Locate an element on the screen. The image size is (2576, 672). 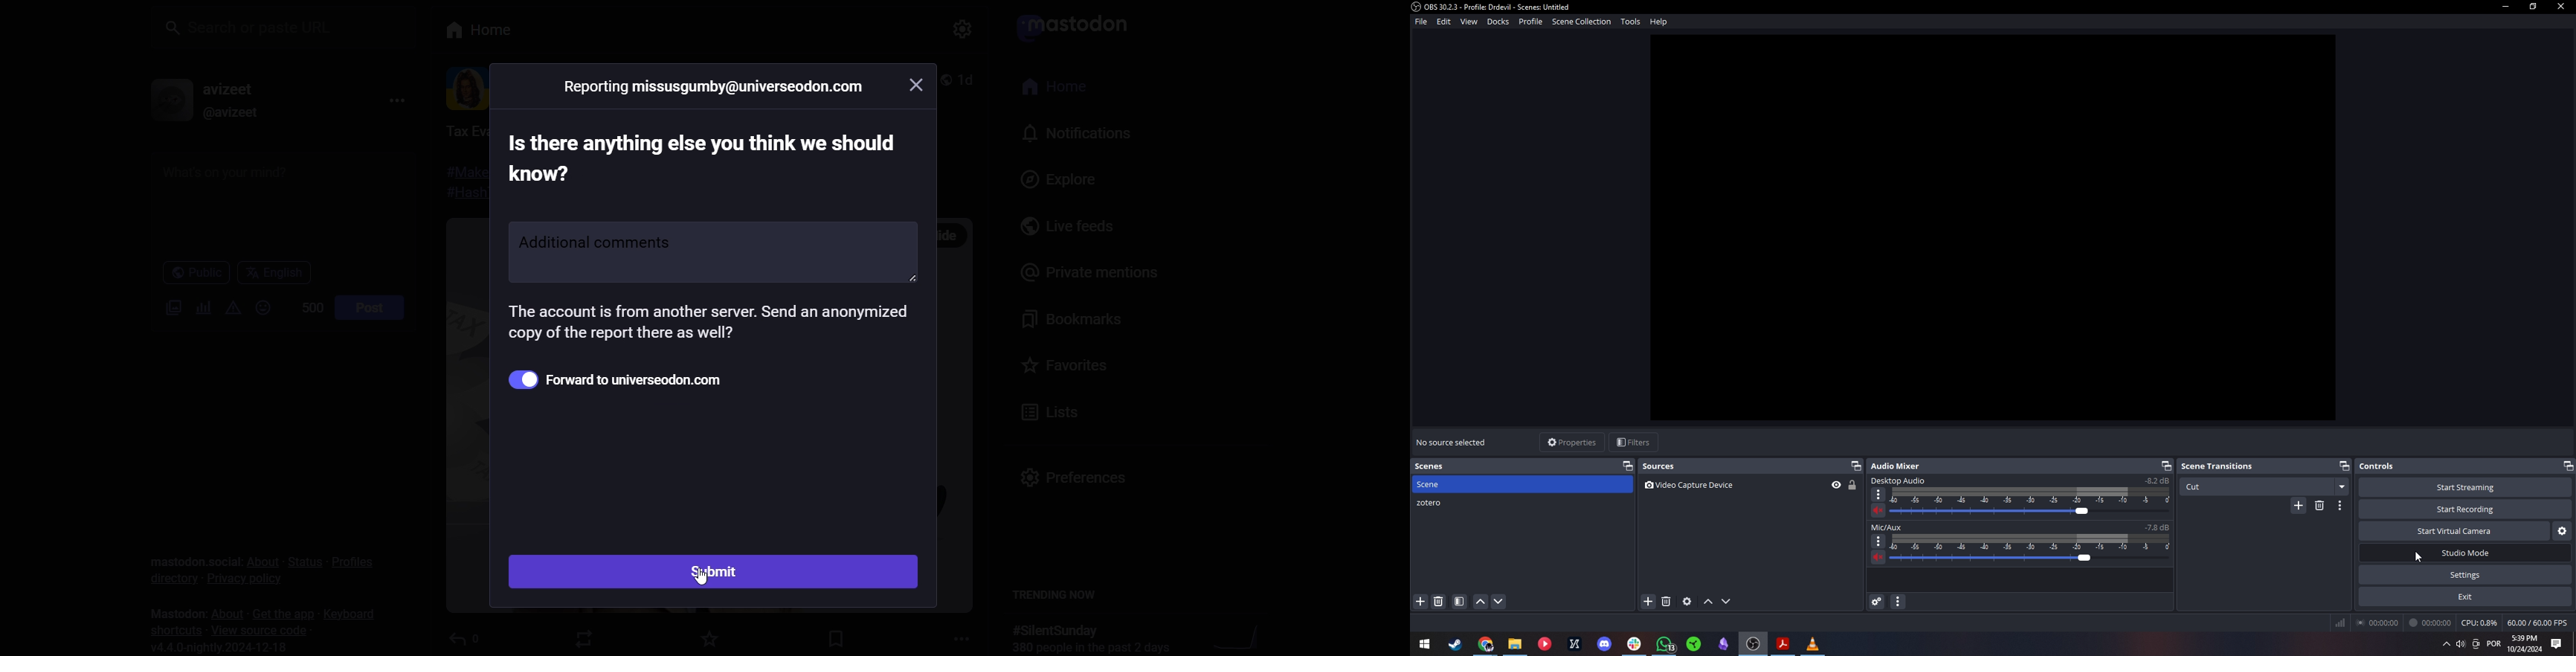
Source 1 lock is located at coordinates (1852, 485).